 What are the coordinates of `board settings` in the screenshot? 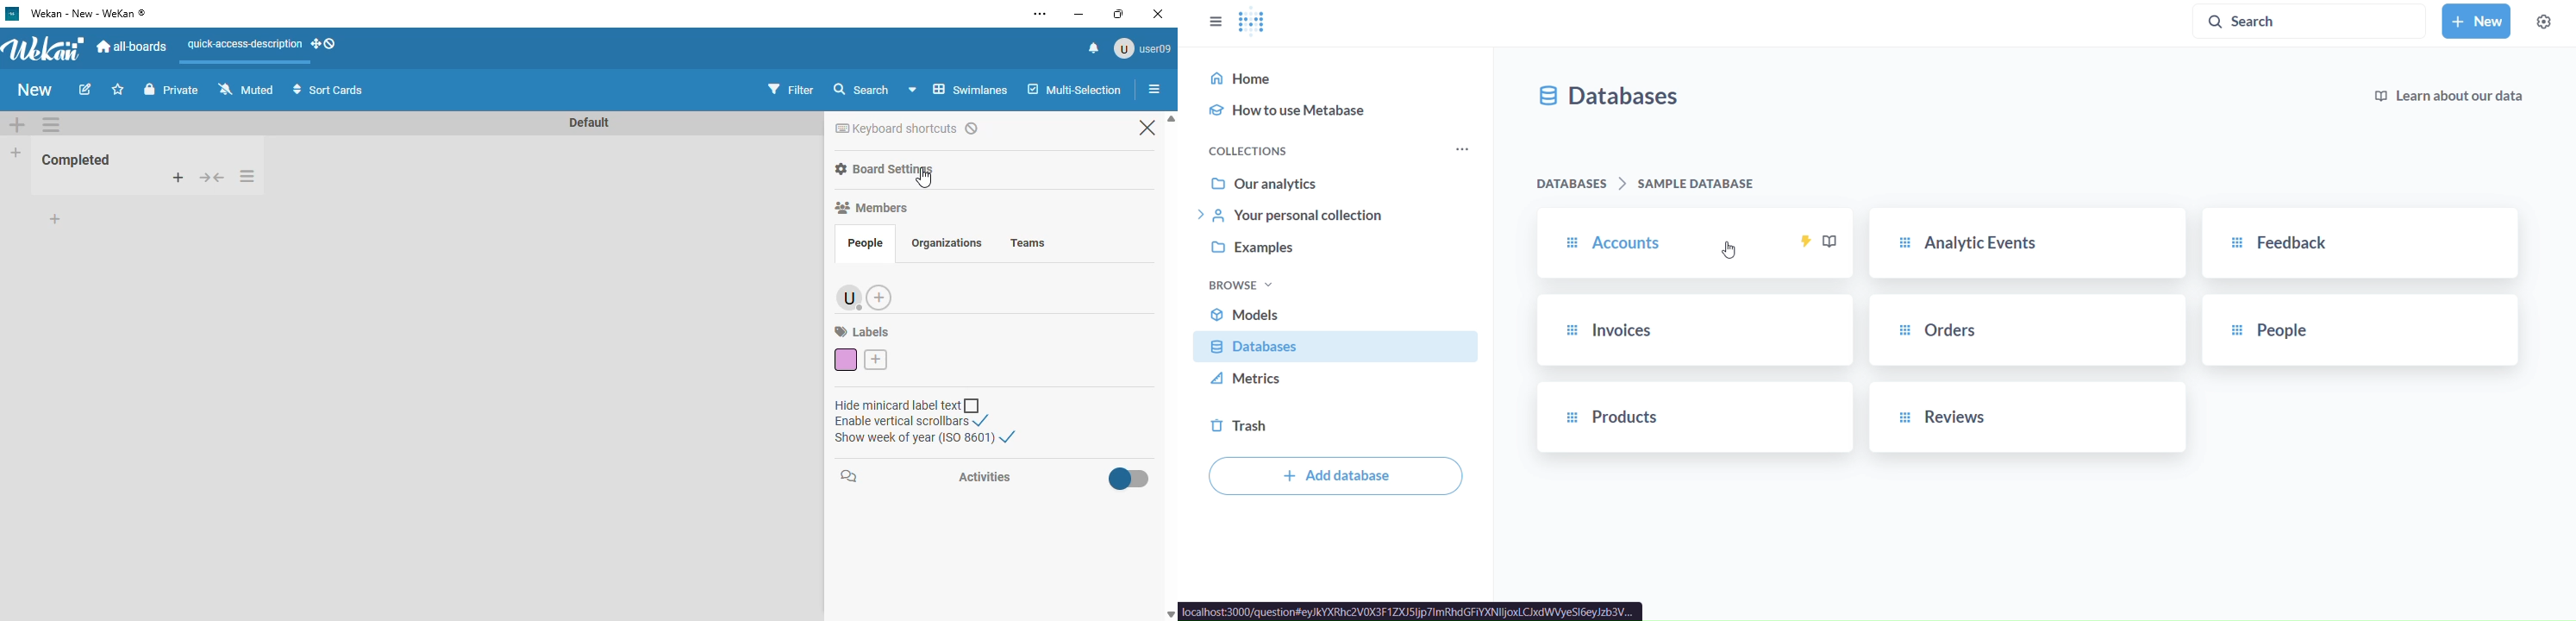 It's located at (885, 170).